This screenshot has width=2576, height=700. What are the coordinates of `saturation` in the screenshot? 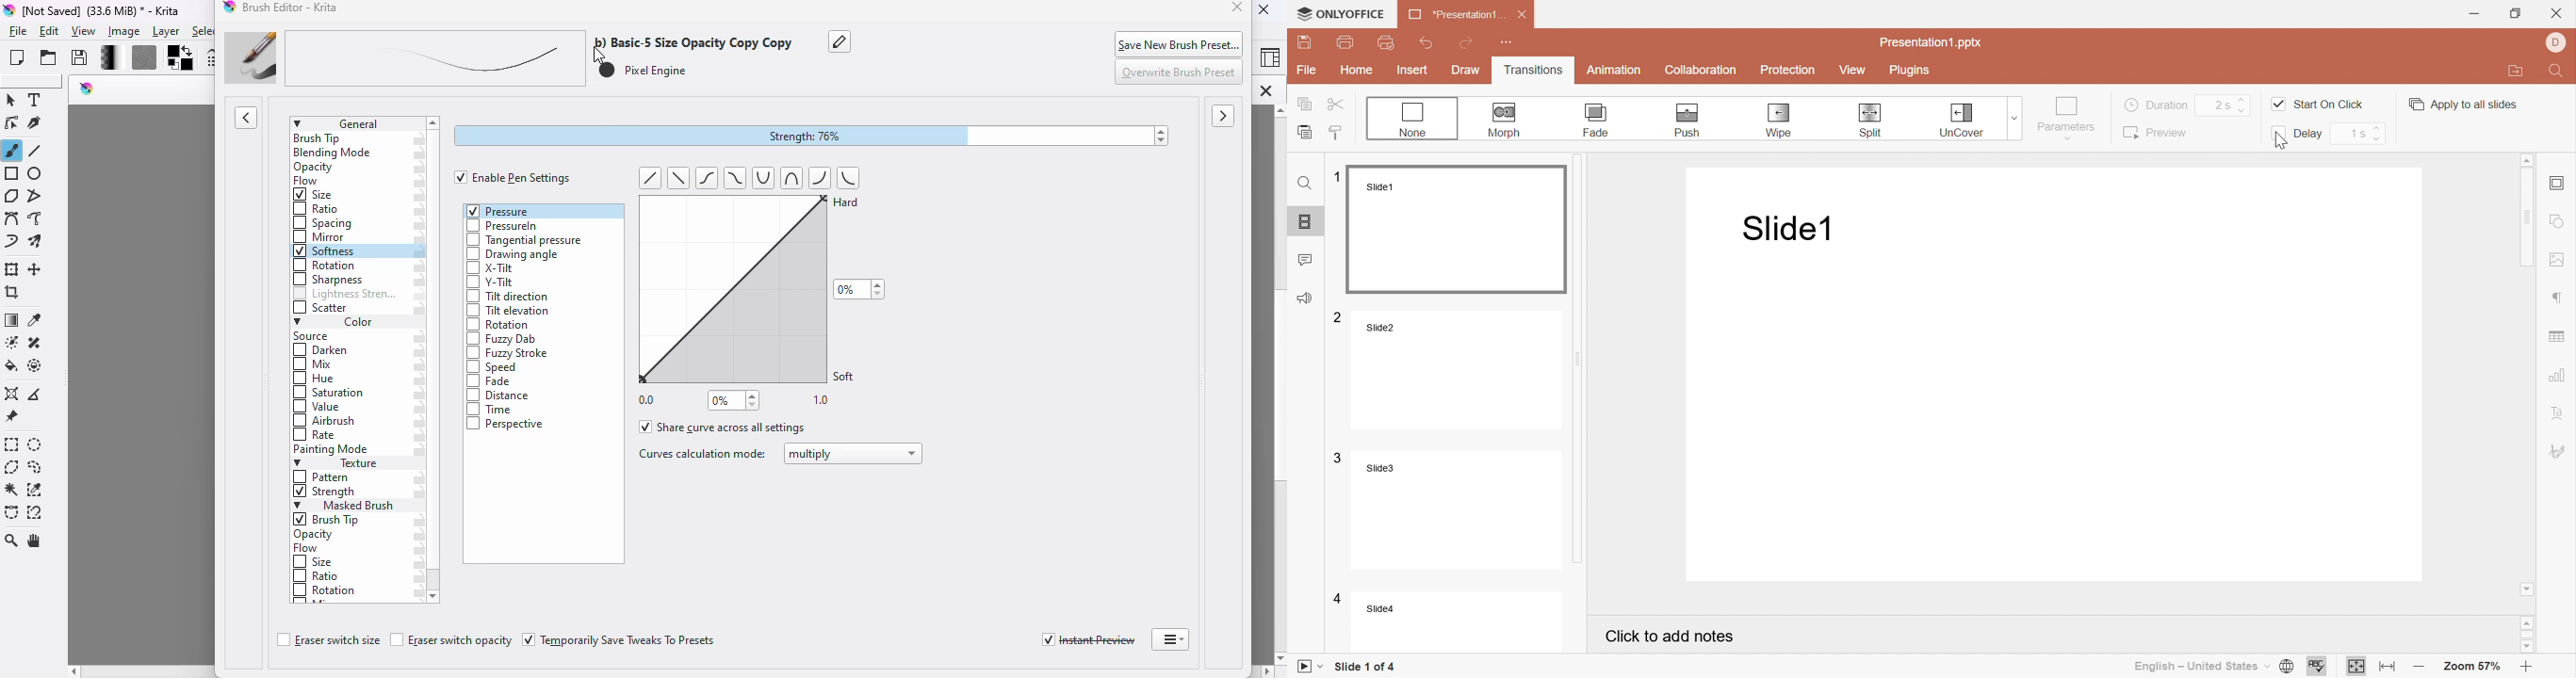 It's located at (330, 394).